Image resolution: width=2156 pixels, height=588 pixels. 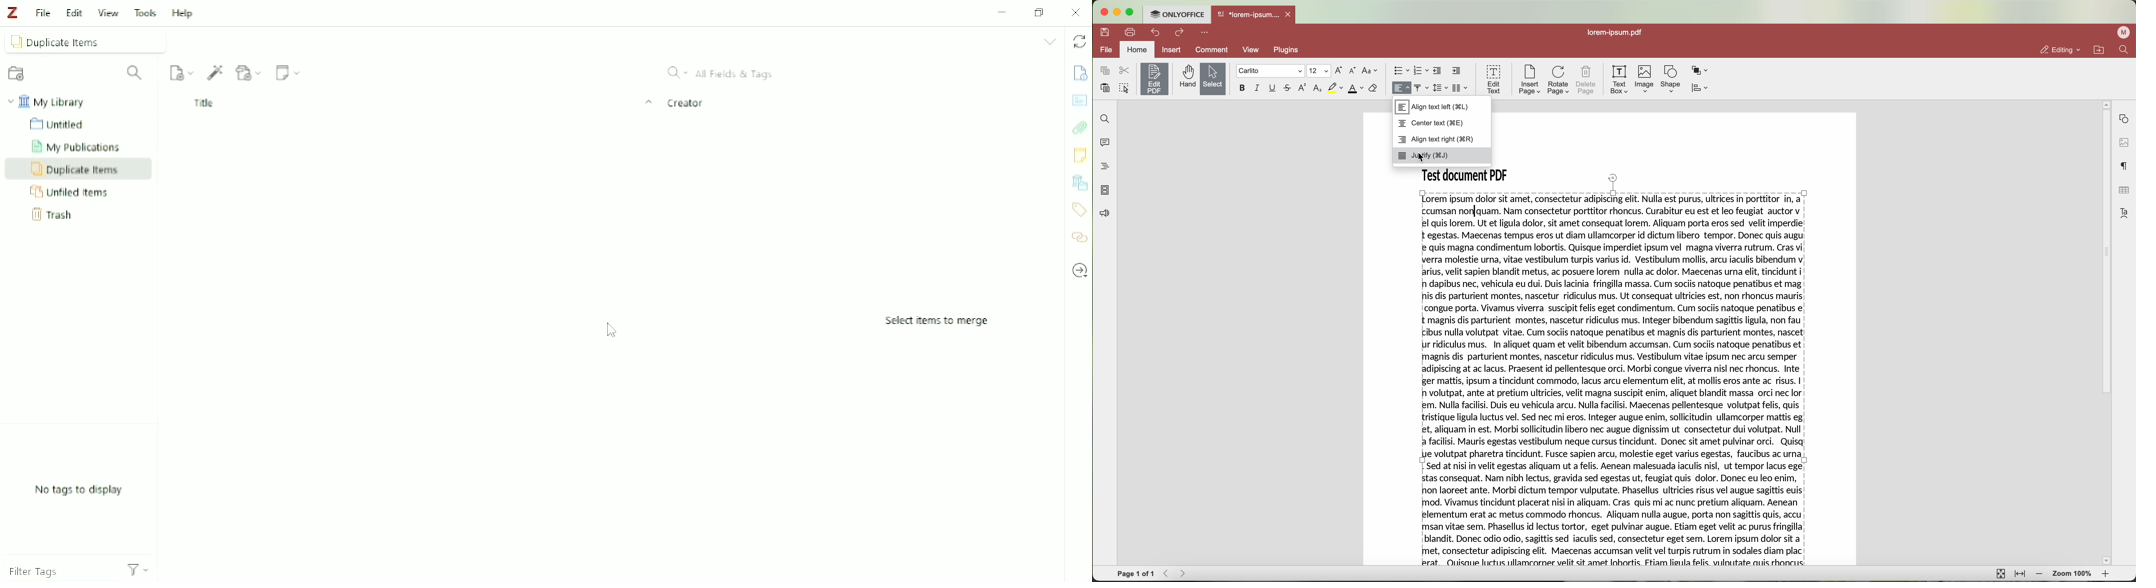 What do you see at coordinates (1125, 88) in the screenshot?
I see `select all` at bounding box center [1125, 88].